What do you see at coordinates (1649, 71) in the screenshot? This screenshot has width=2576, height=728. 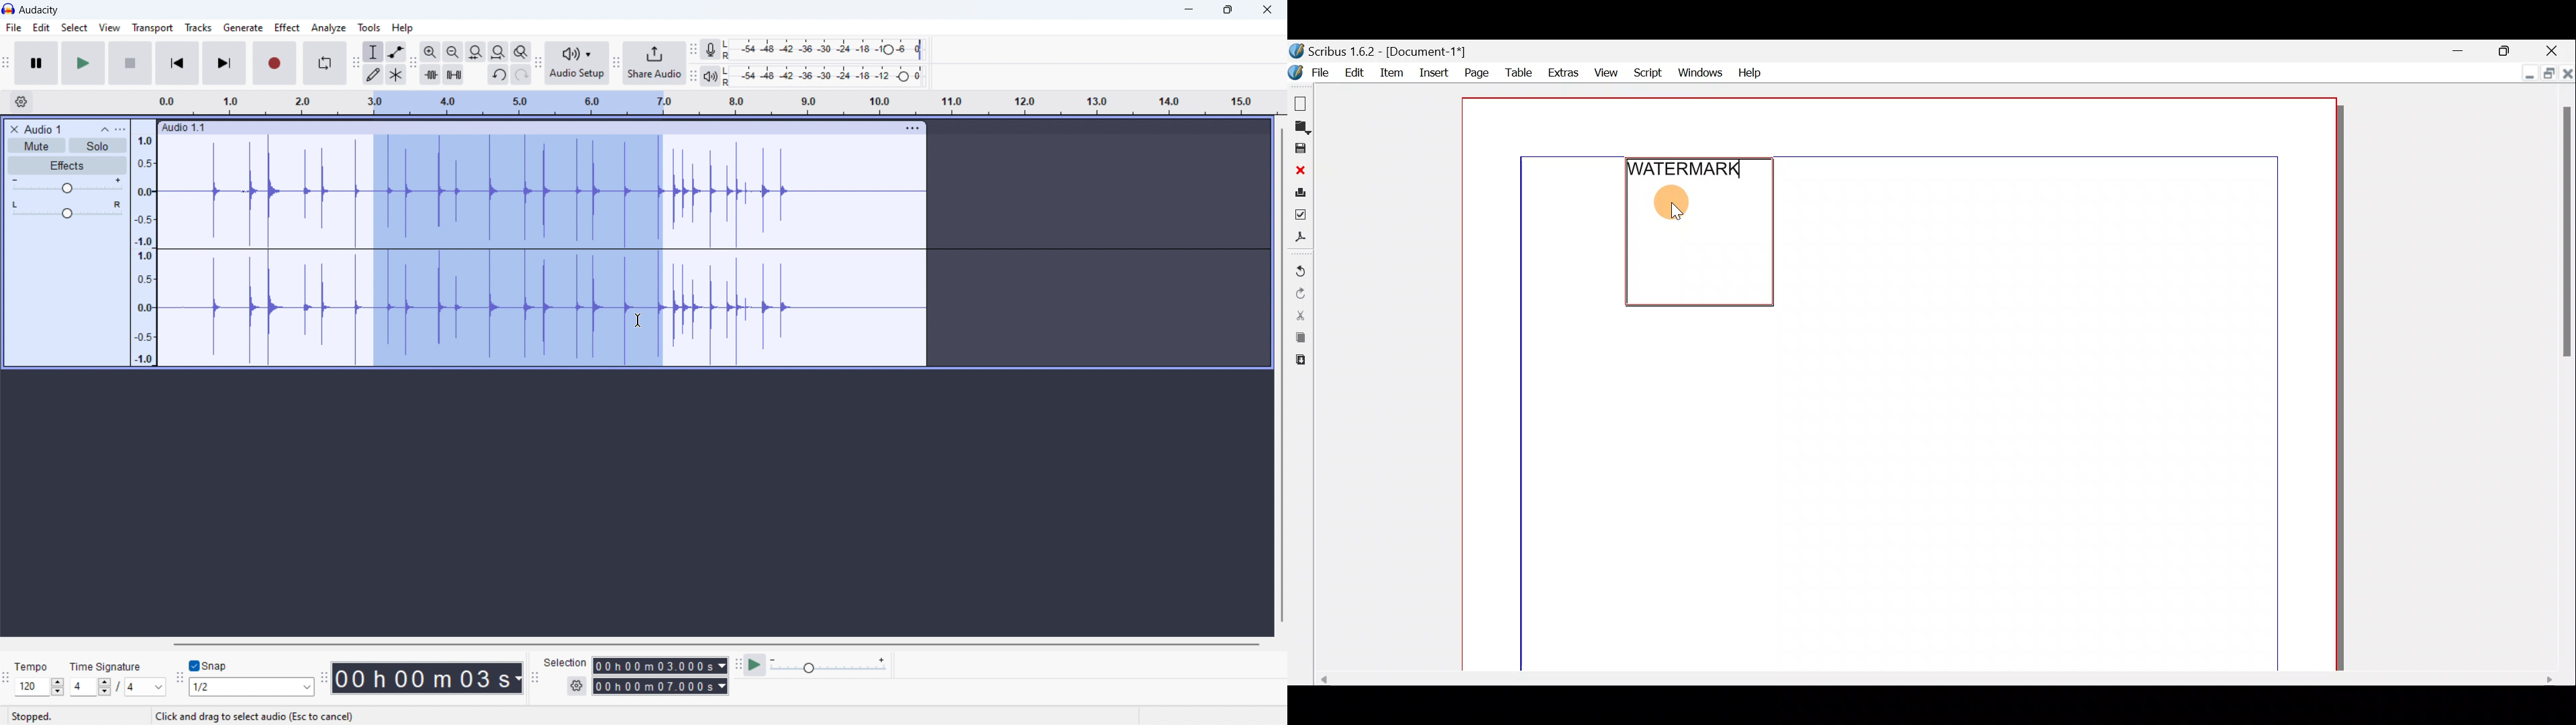 I see `Script` at bounding box center [1649, 71].